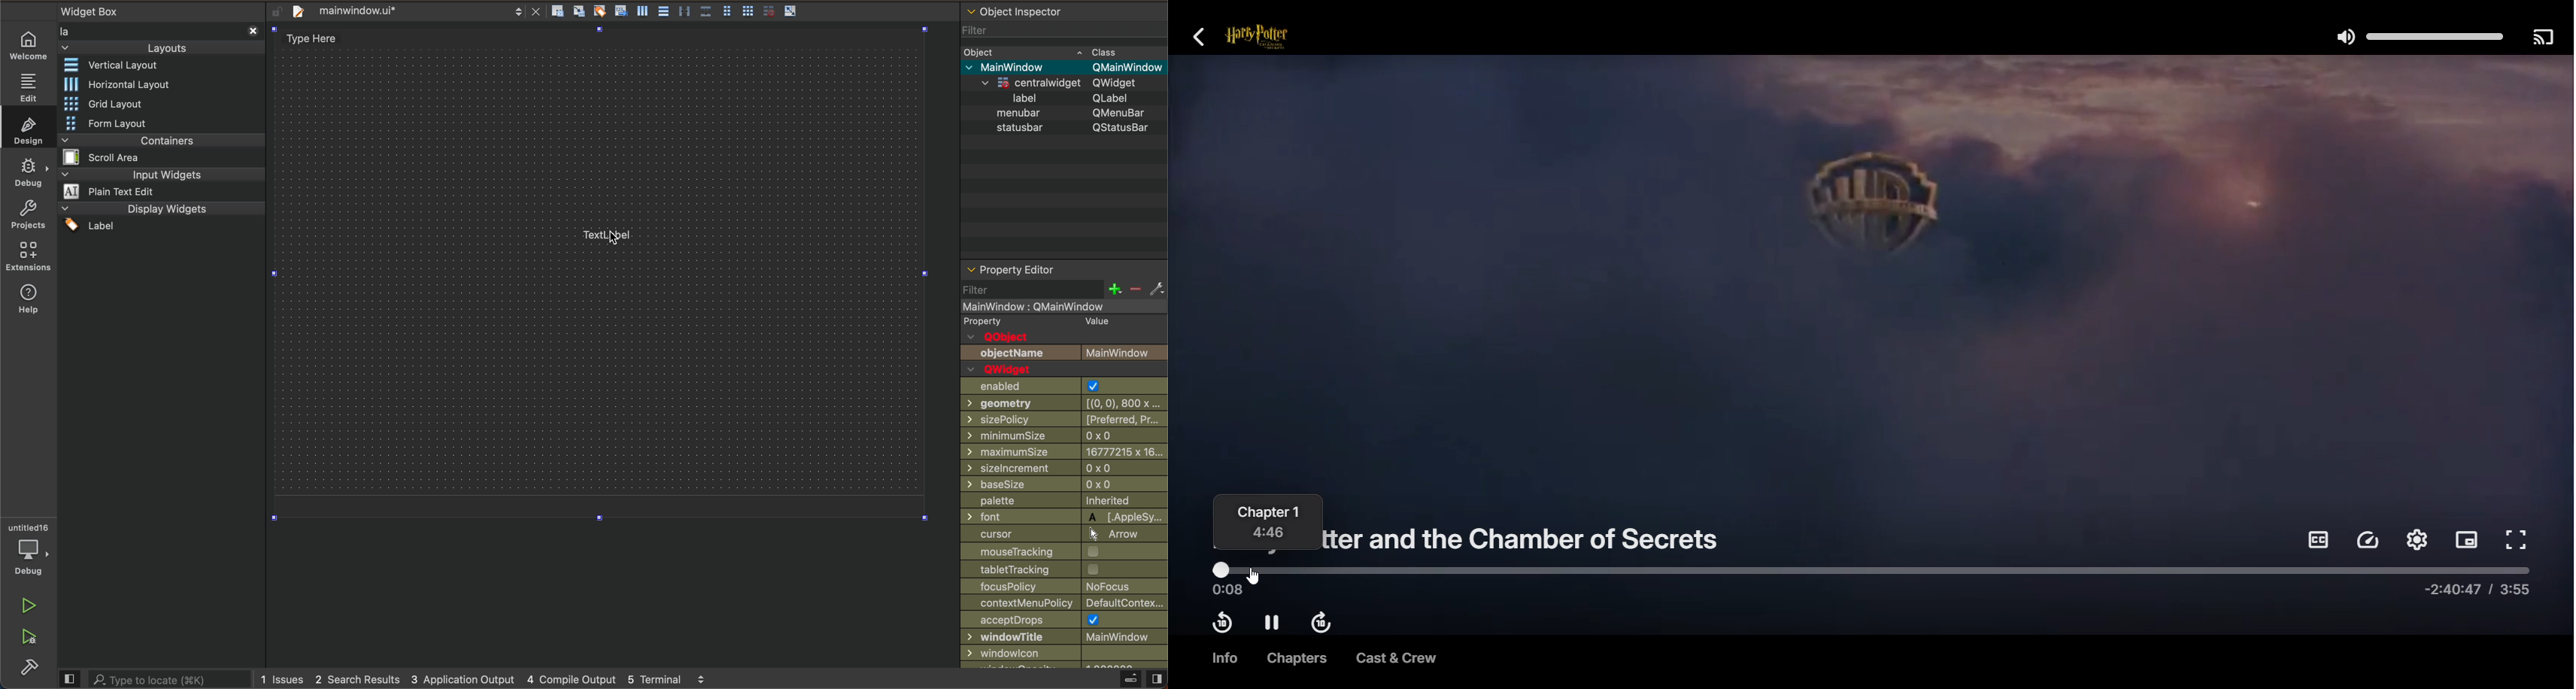  What do you see at coordinates (1051, 552) in the screenshot?
I see `mouse tracking` at bounding box center [1051, 552].